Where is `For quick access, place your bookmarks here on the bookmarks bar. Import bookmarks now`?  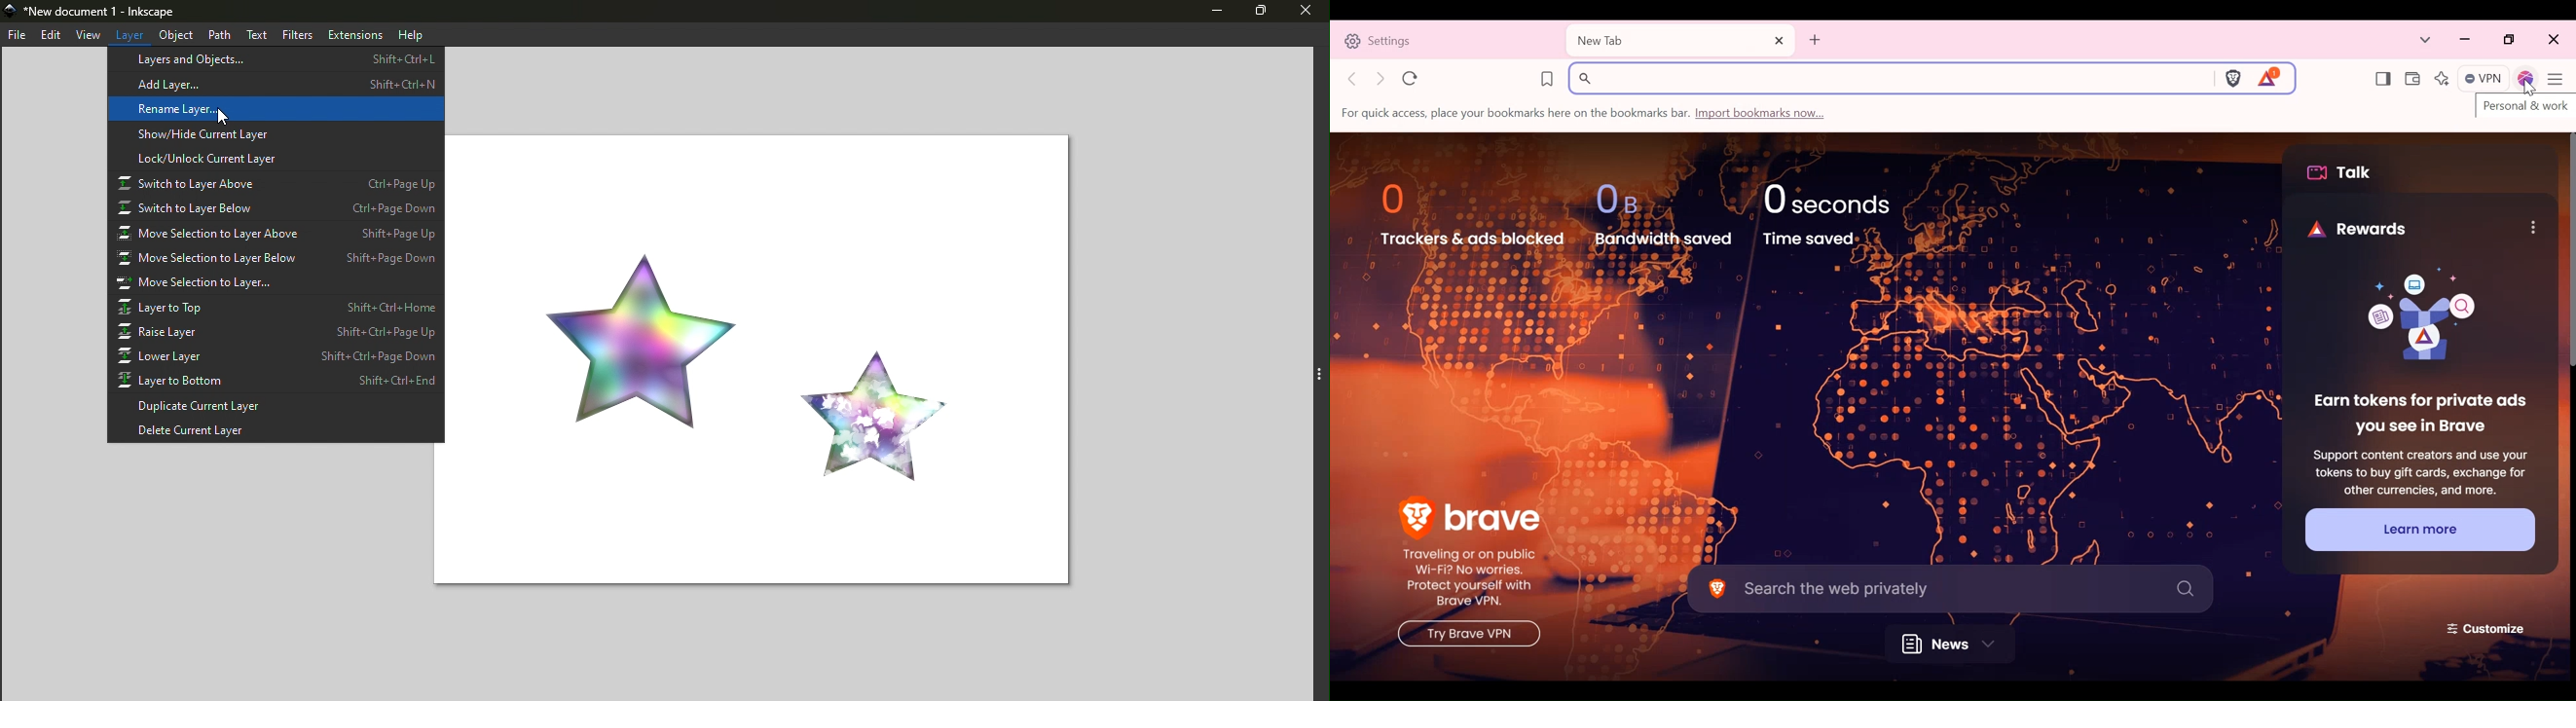 For quick access, place your bookmarks here on the bookmarks bar. Import bookmarks now is located at coordinates (1586, 114).